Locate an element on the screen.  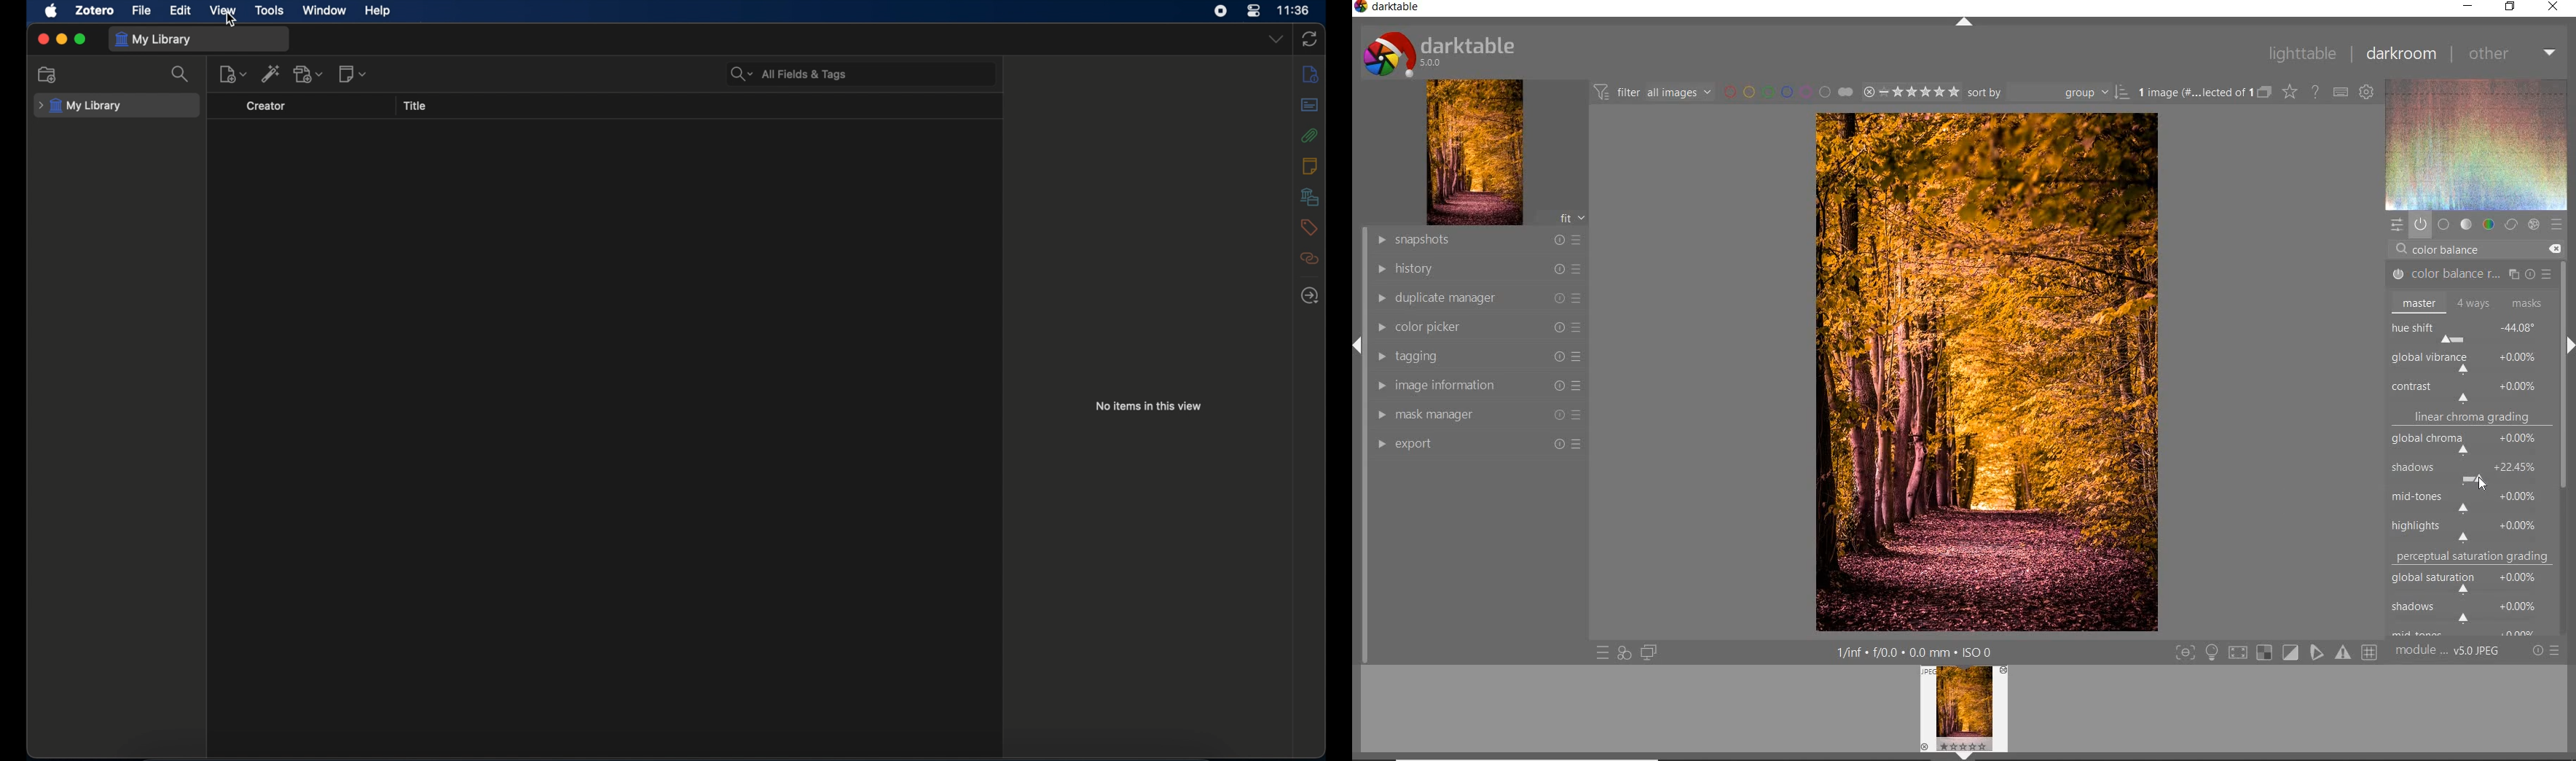
history is located at coordinates (1478, 268).